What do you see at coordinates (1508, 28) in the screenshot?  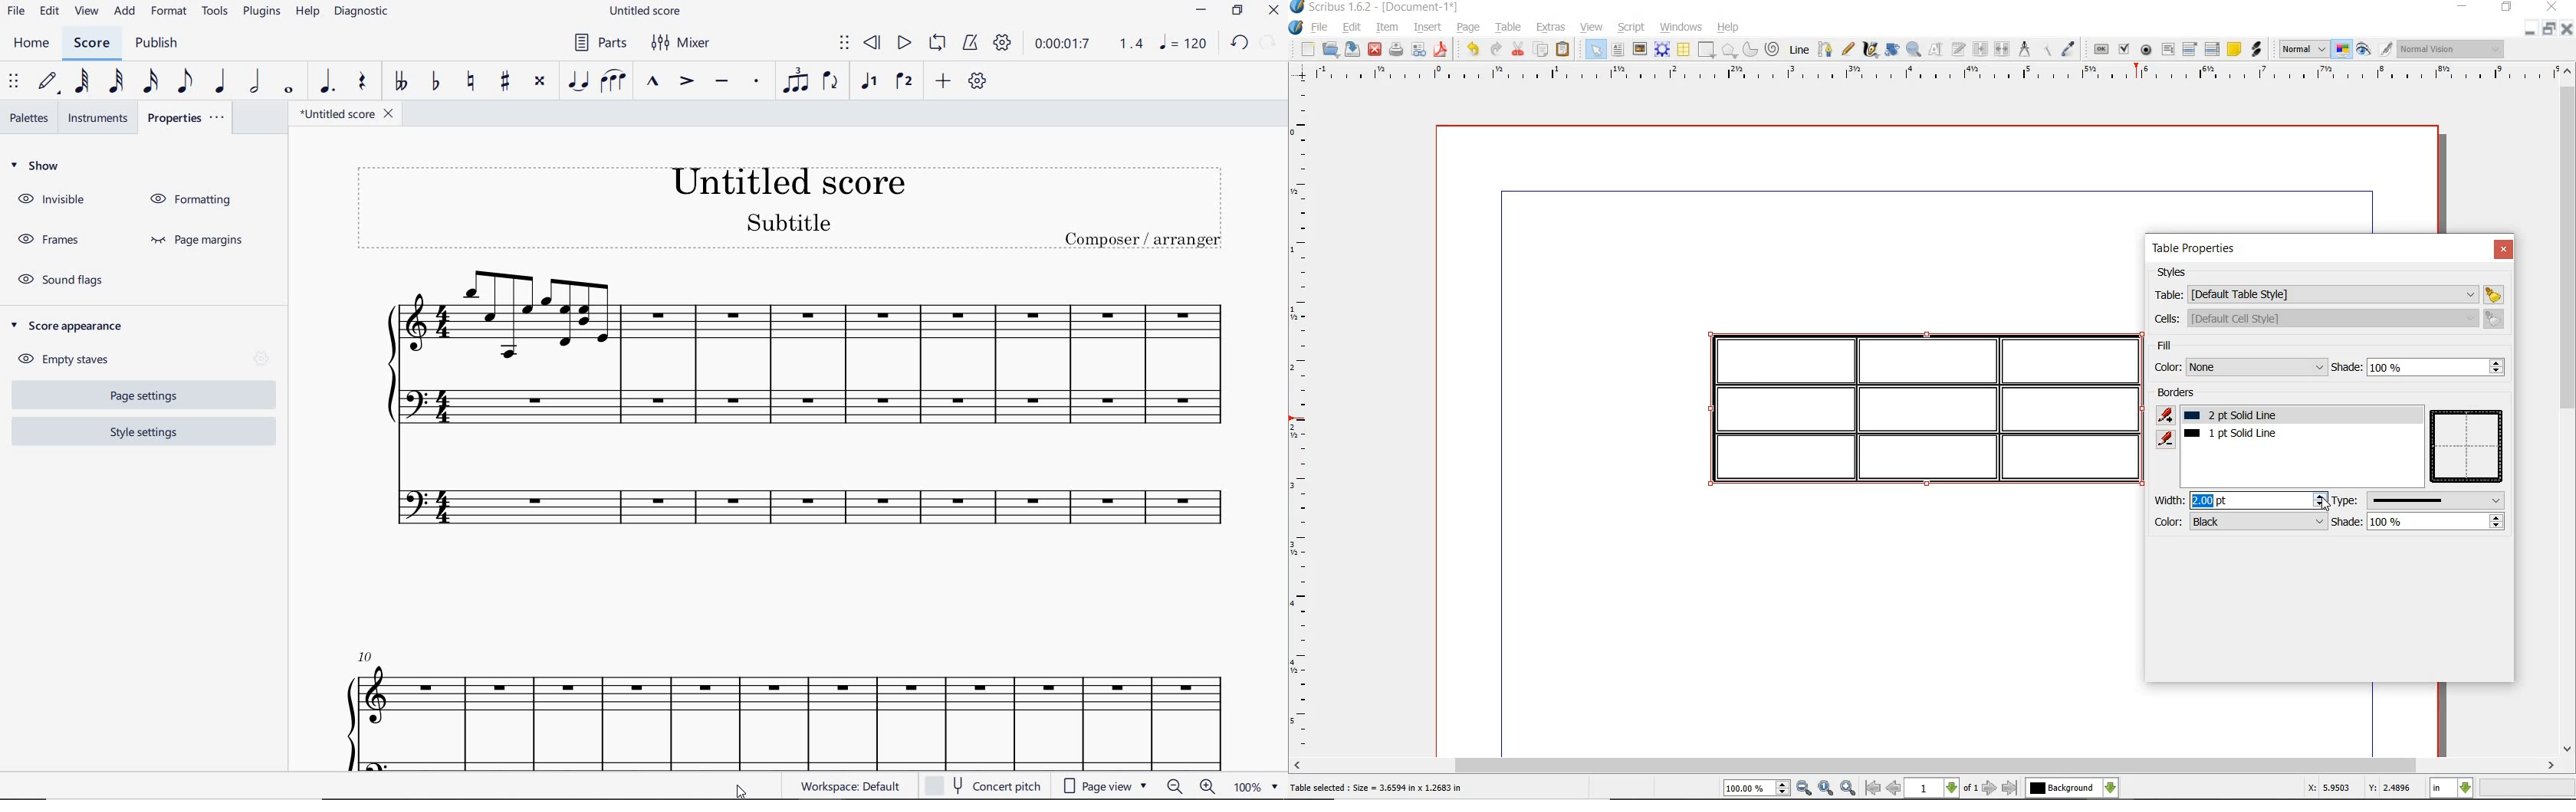 I see `table` at bounding box center [1508, 28].